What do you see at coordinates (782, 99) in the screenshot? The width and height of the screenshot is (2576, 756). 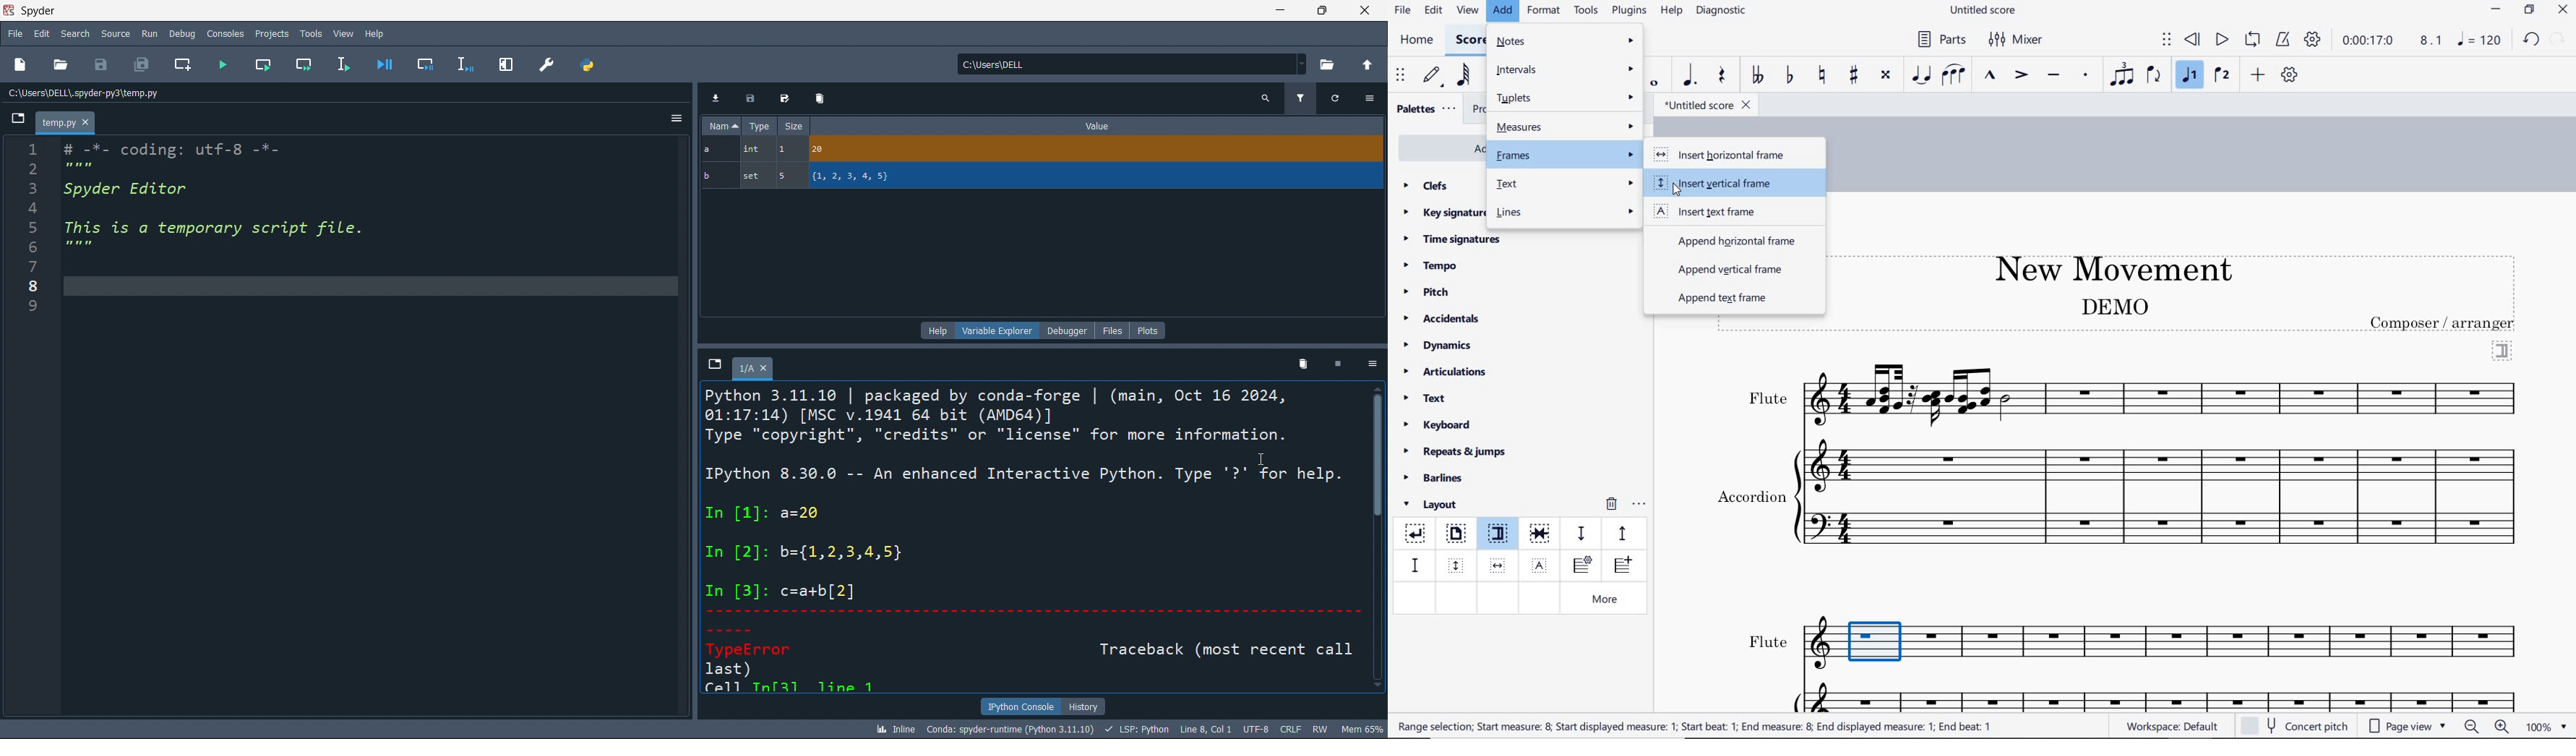 I see `save data as` at bounding box center [782, 99].